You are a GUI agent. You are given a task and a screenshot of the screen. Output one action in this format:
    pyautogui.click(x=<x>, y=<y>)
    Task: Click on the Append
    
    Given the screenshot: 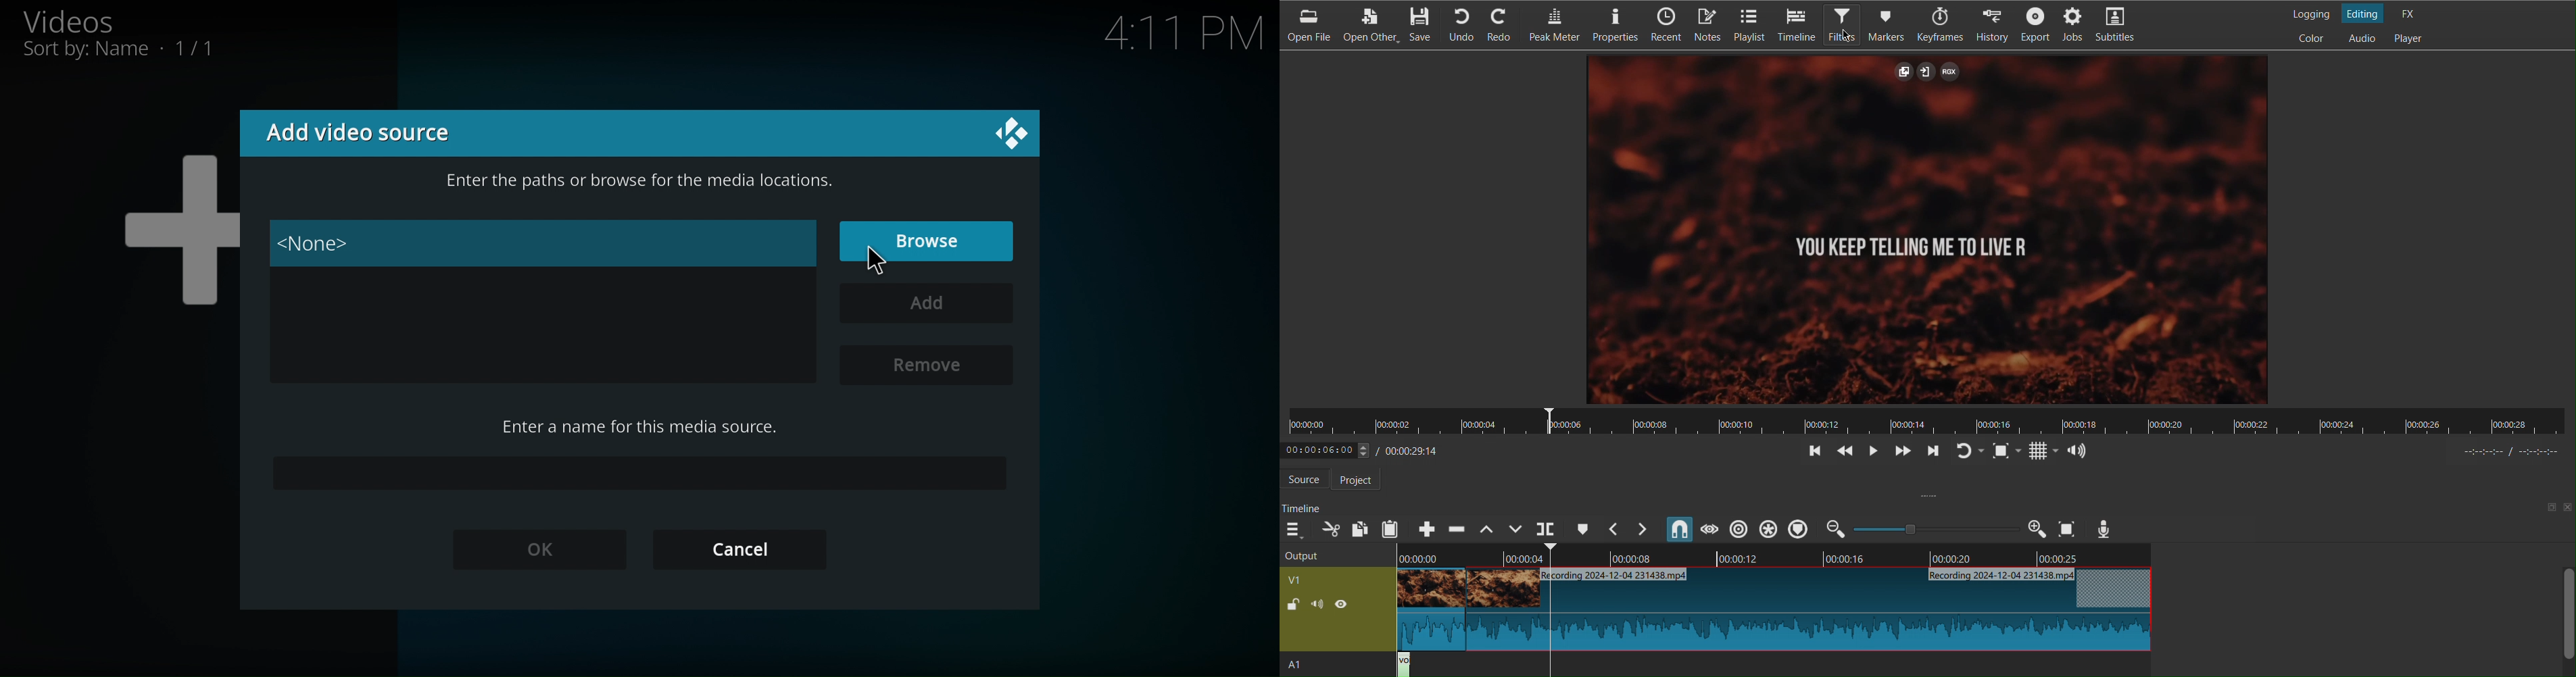 What is the action you would take?
    pyautogui.click(x=1428, y=528)
    